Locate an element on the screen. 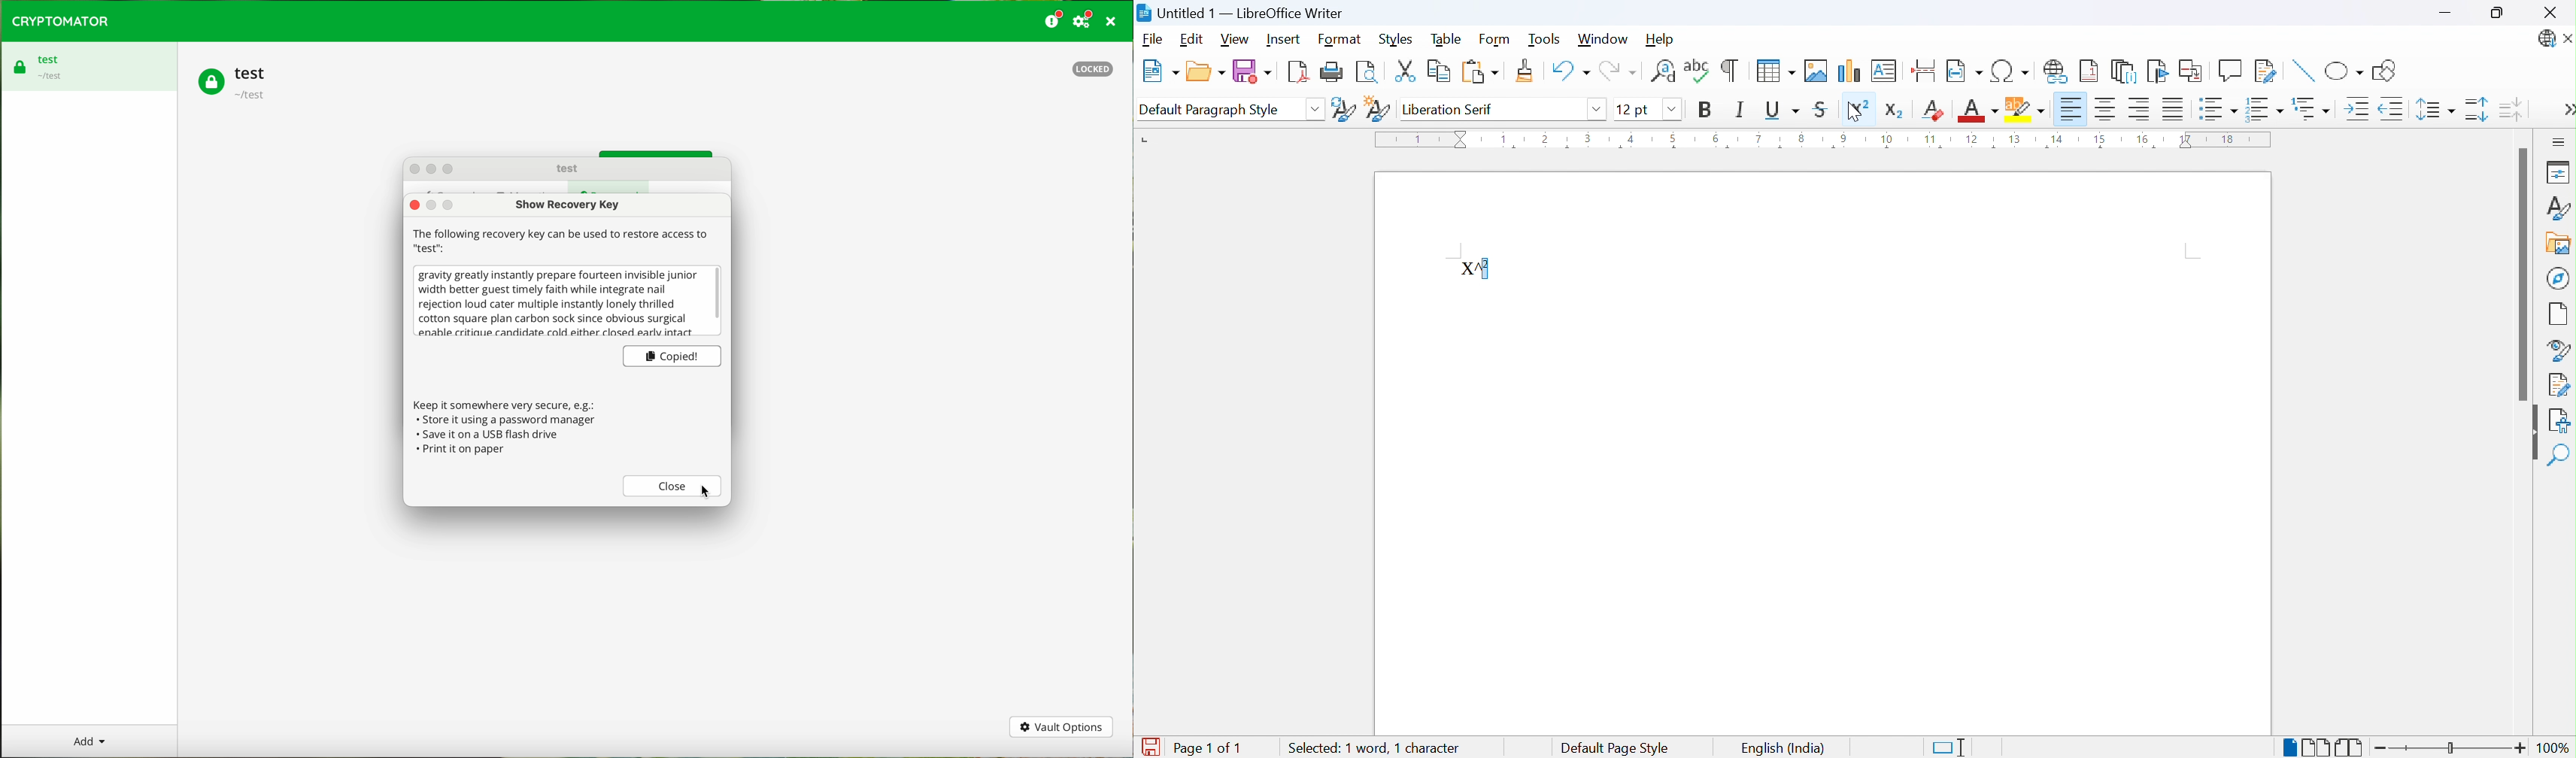 This screenshot has height=784, width=2576. Drop down is located at coordinates (1598, 109).